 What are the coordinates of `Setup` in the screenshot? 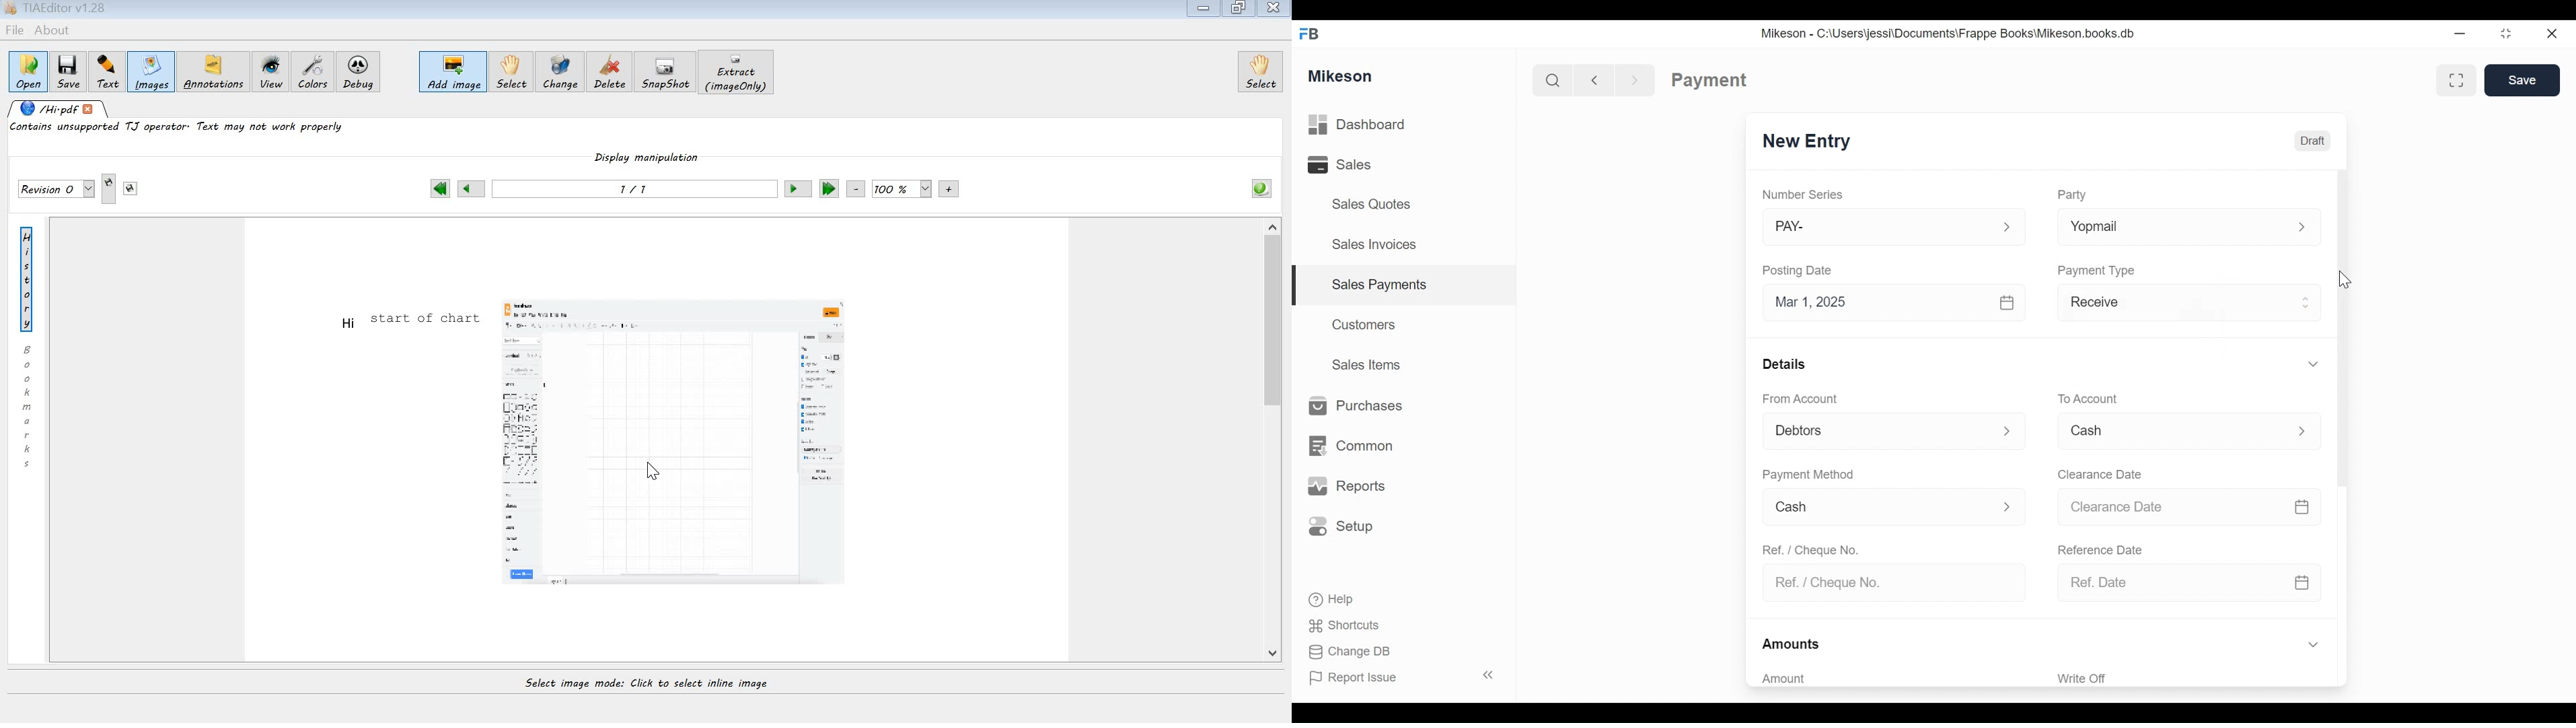 It's located at (1345, 527).